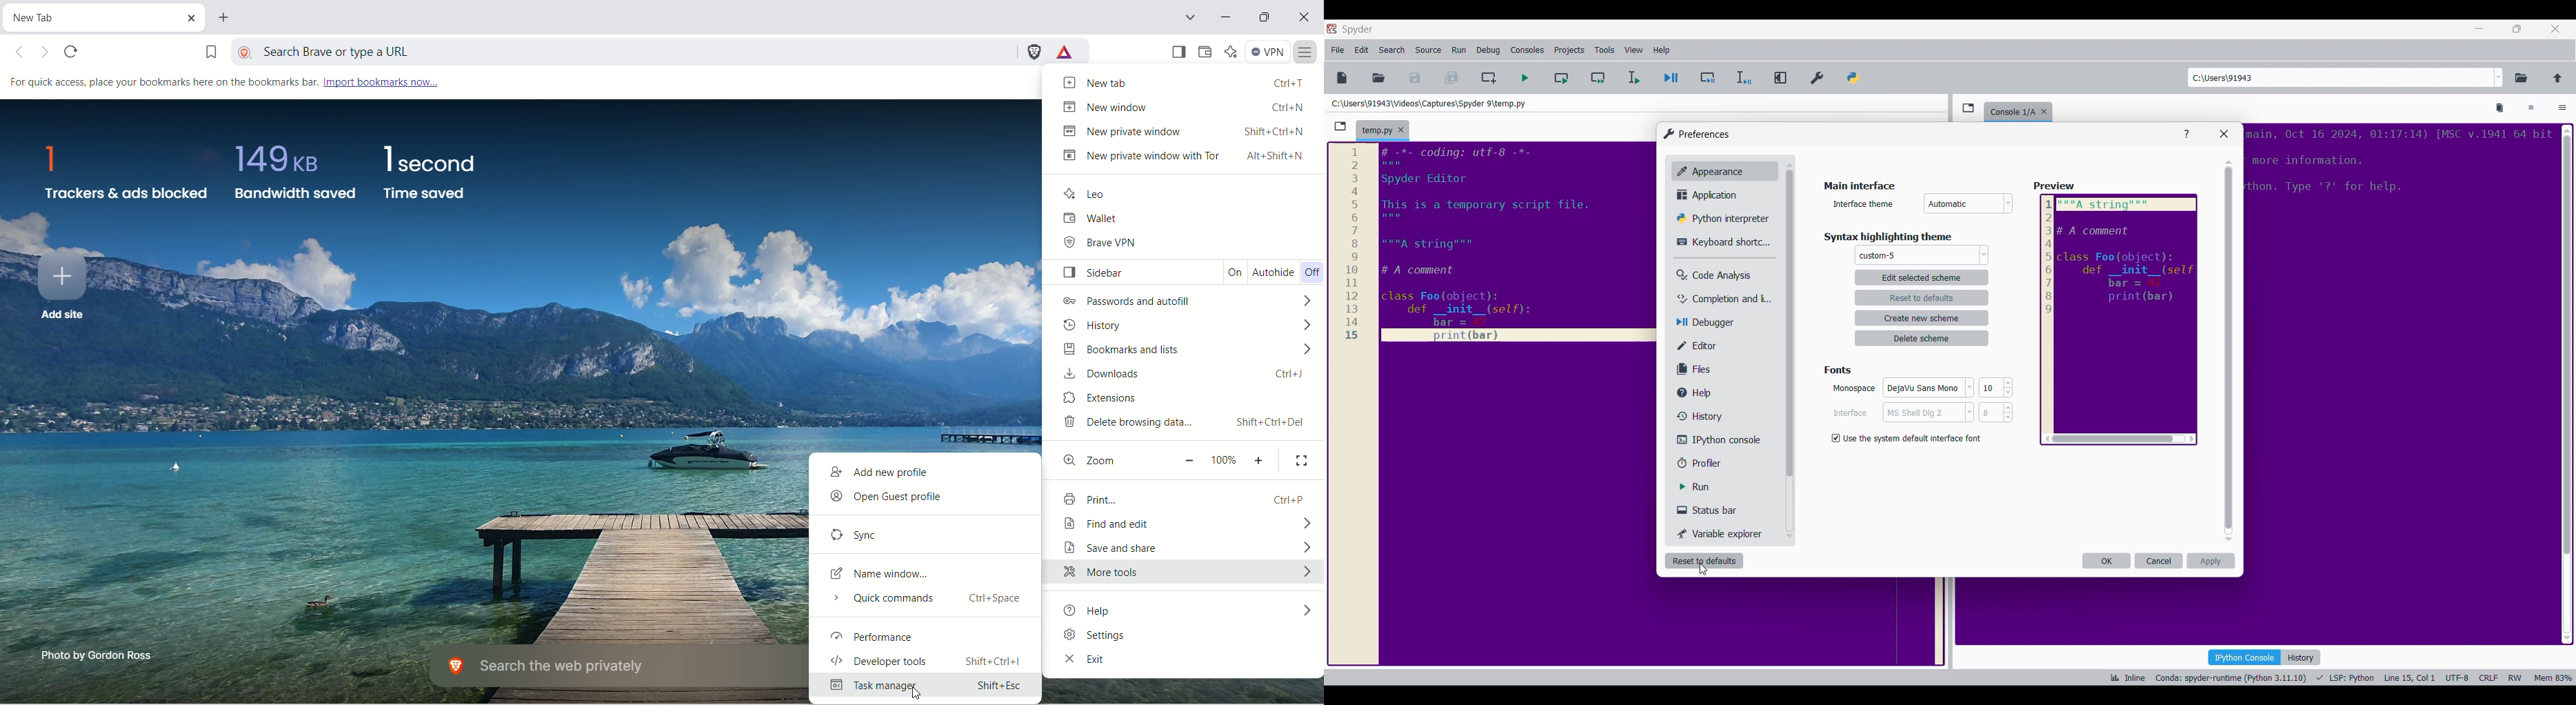  What do you see at coordinates (1570, 50) in the screenshot?
I see `Projects menu` at bounding box center [1570, 50].